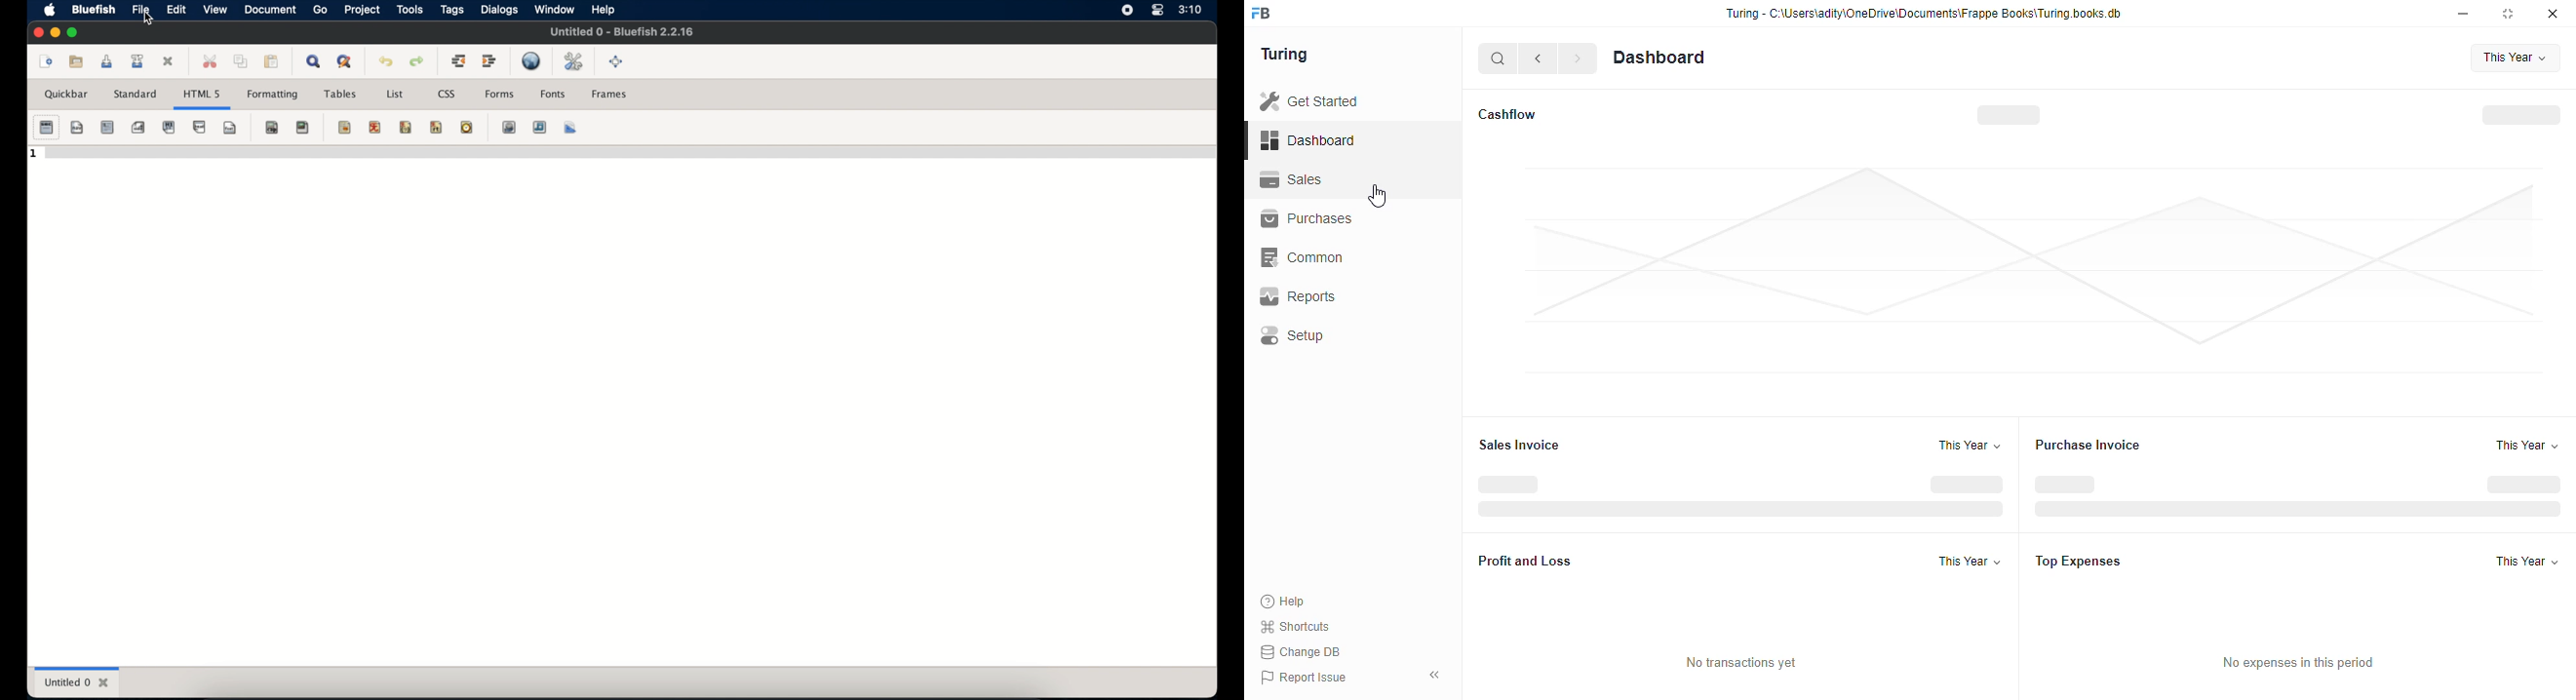  Describe the element at coordinates (1267, 15) in the screenshot. I see `frappebooks logo` at that location.